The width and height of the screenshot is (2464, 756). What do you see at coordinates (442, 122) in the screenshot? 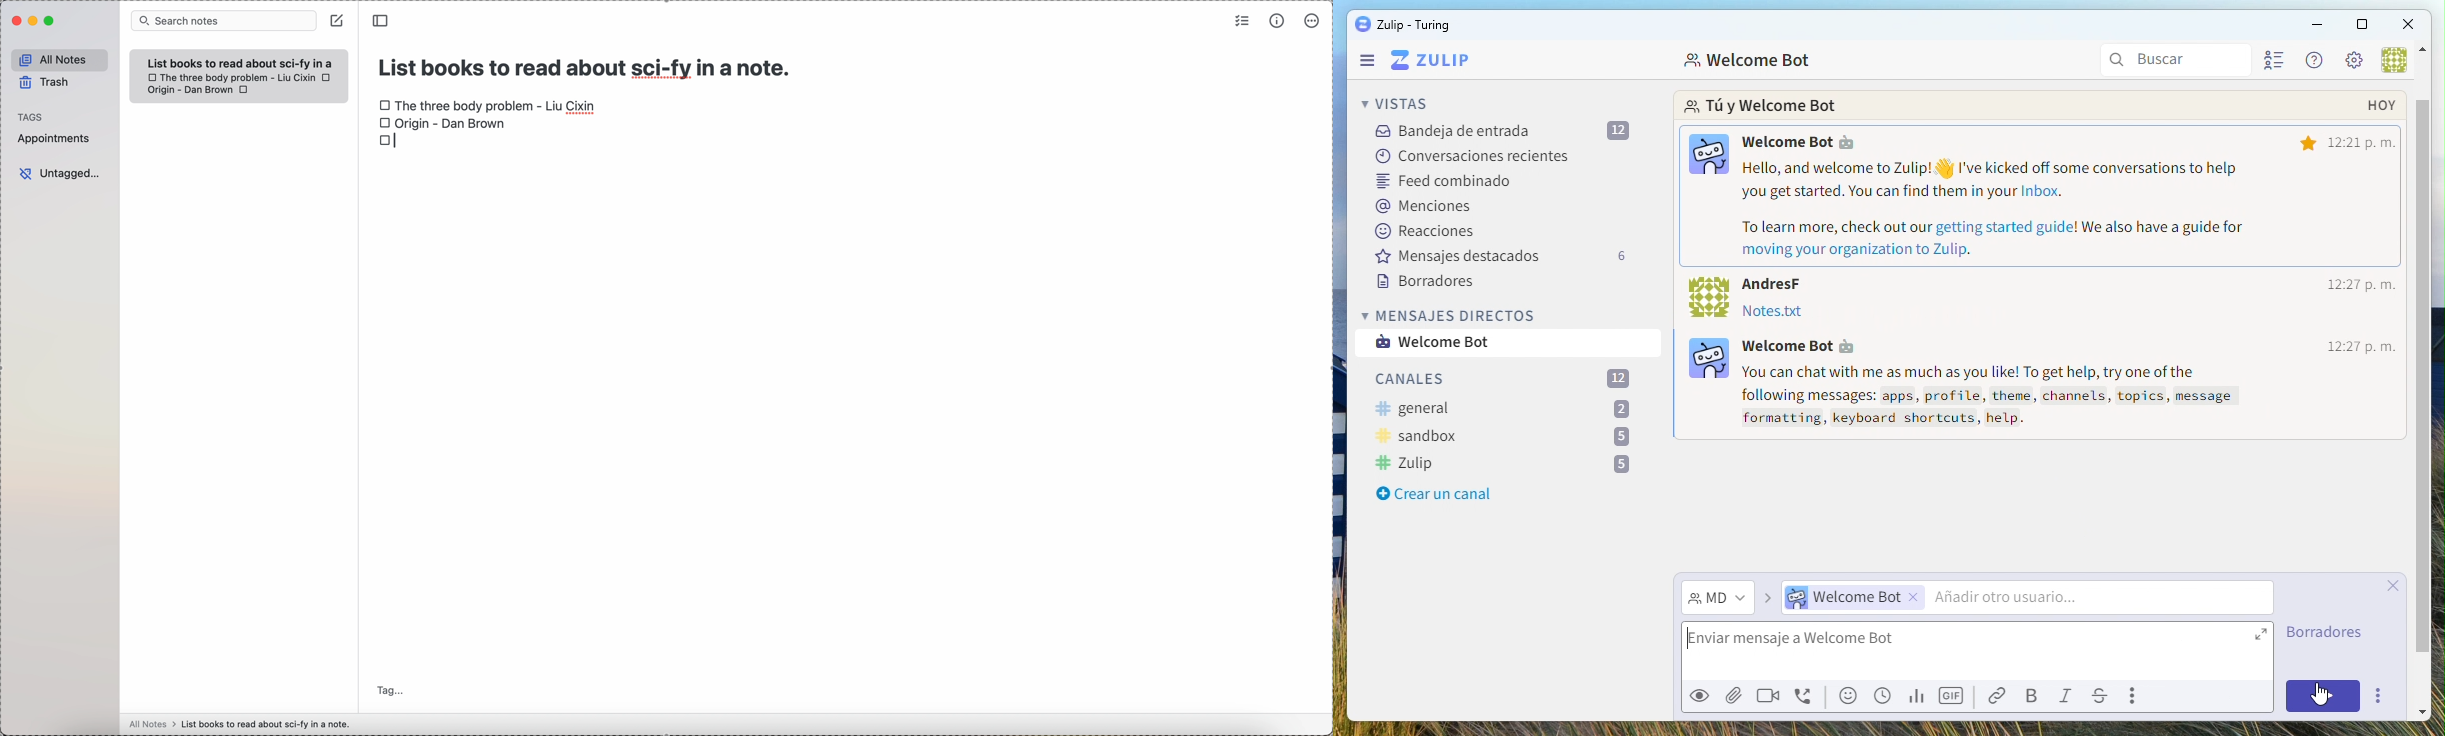
I see `checkbox Origin - Dan Brown` at bounding box center [442, 122].